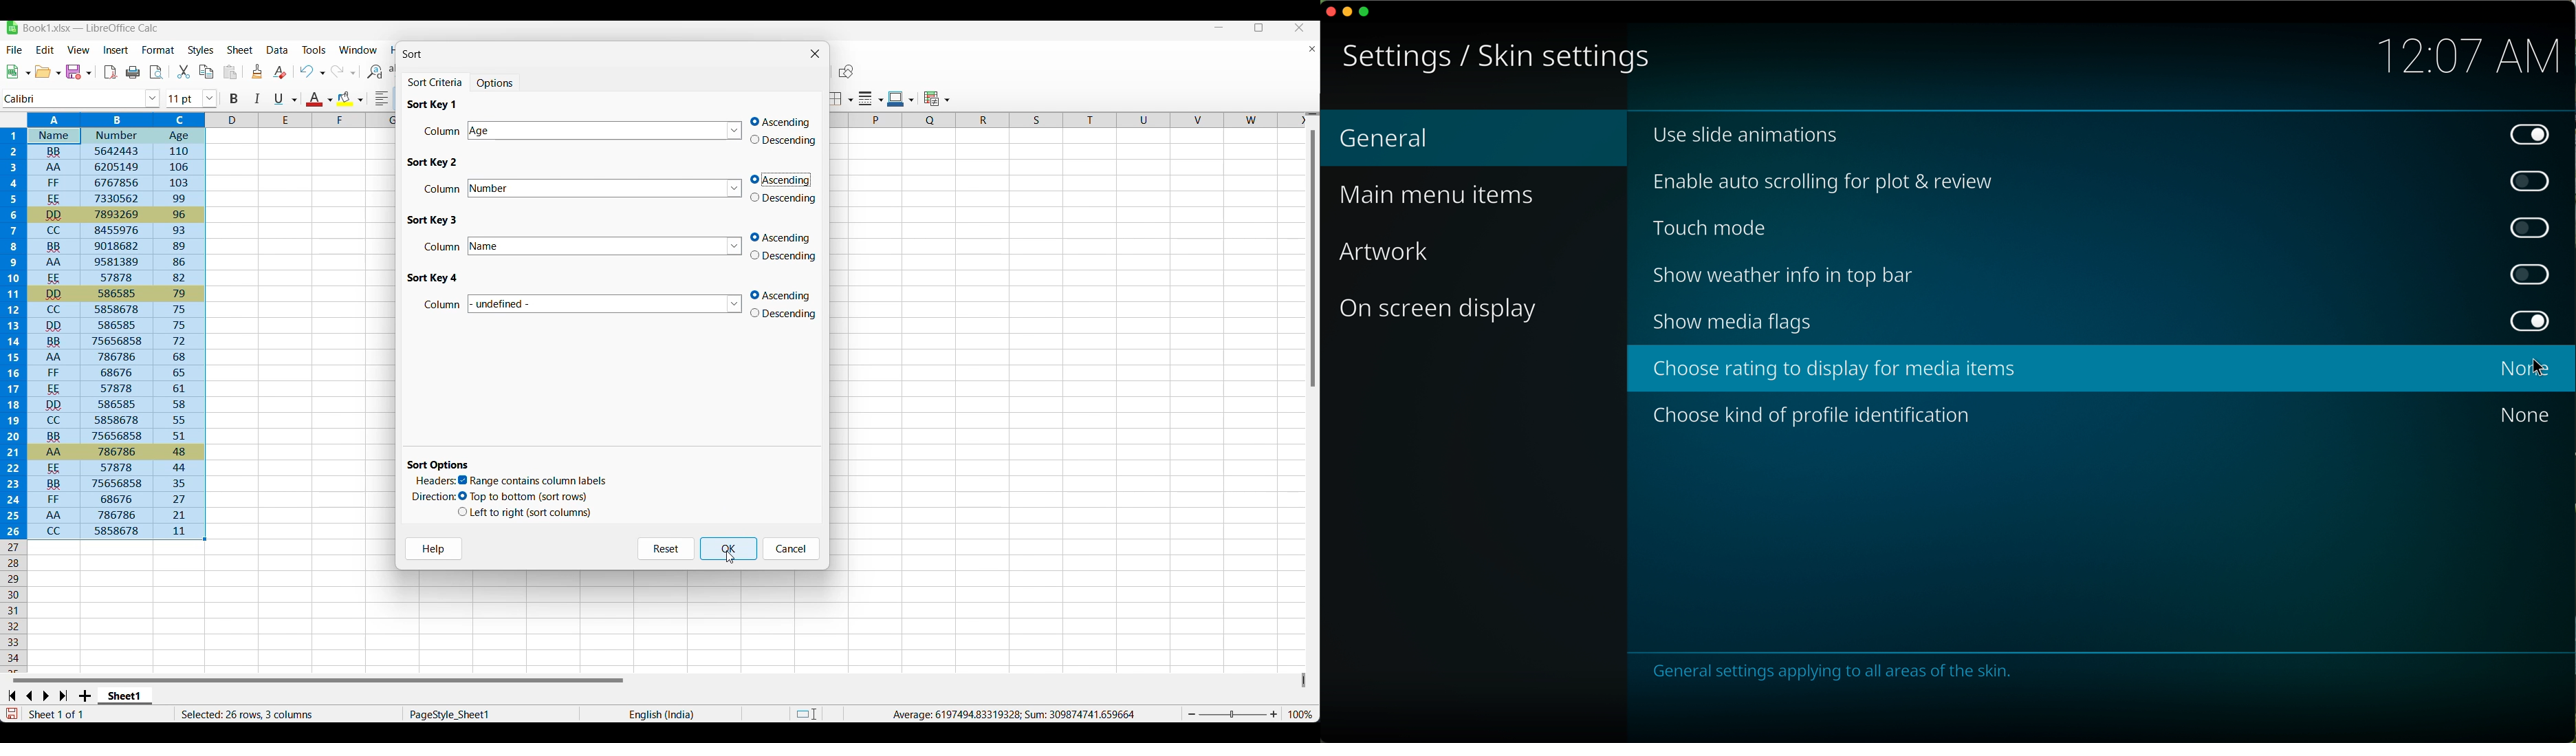  Describe the element at coordinates (2106, 323) in the screenshot. I see `show media flags` at that location.